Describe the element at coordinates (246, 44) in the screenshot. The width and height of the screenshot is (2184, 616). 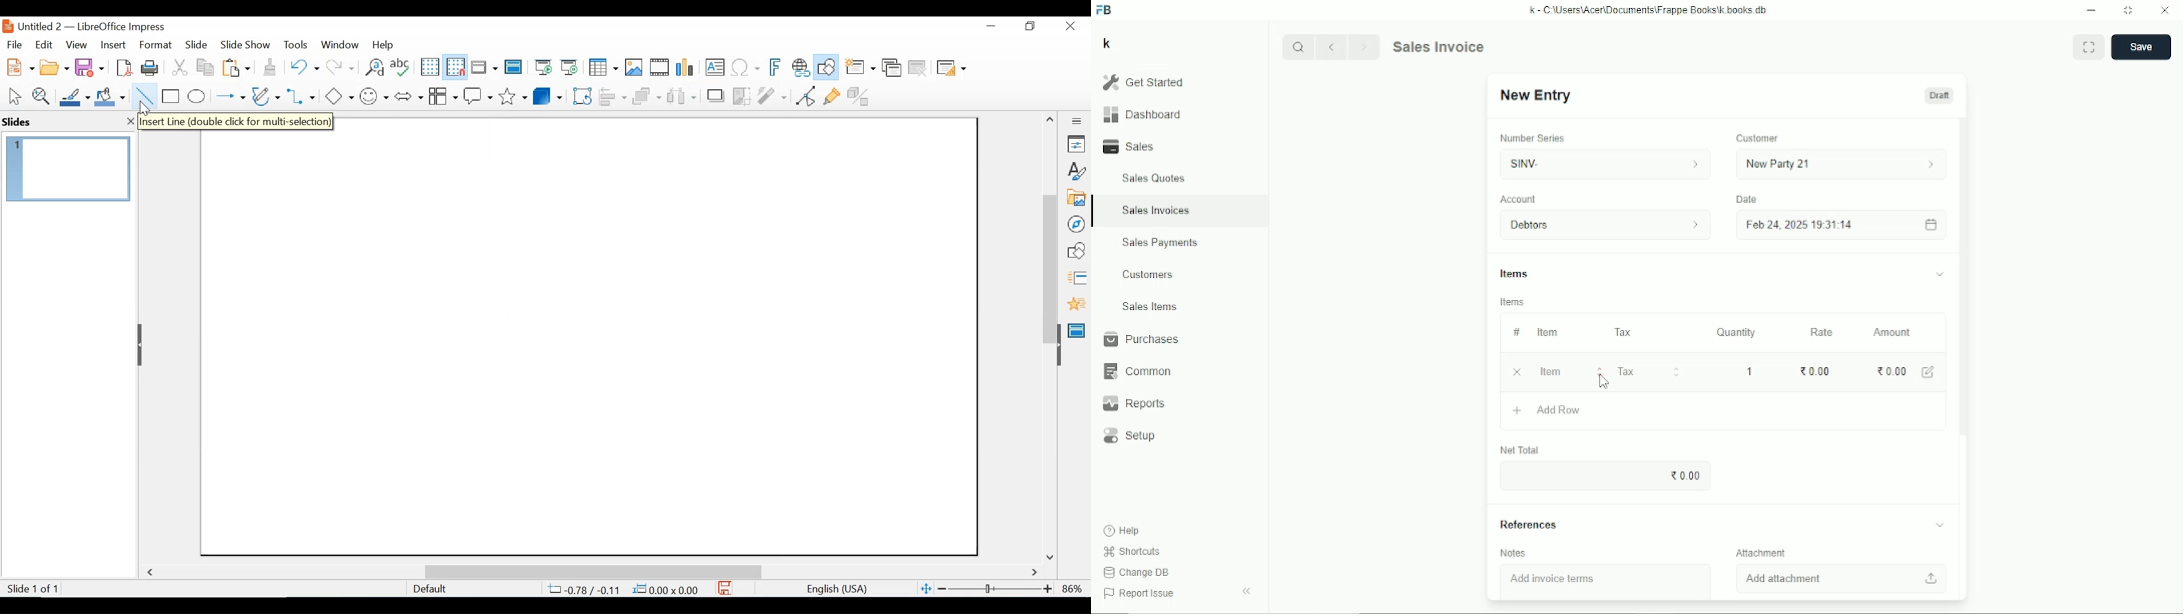
I see `Slide Show` at that location.